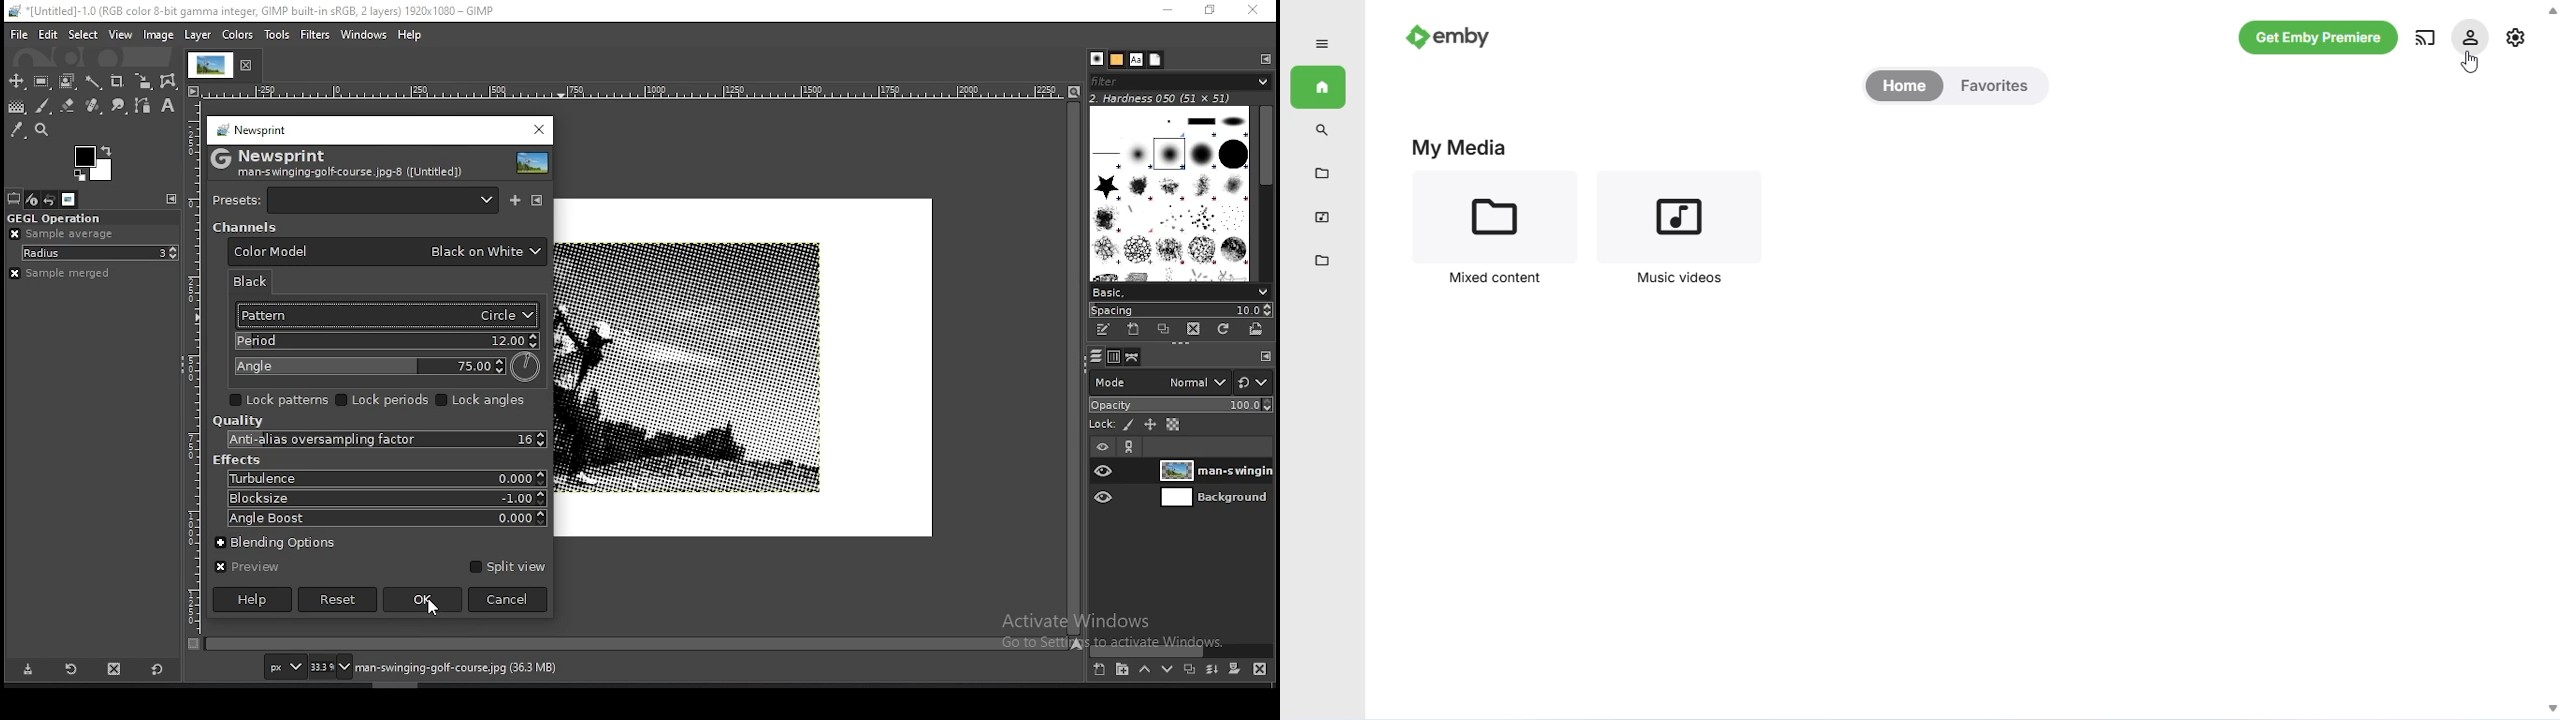 The width and height of the screenshot is (2576, 728). Describe the element at coordinates (1130, 446) in the screenshot. I see `link` at that location.